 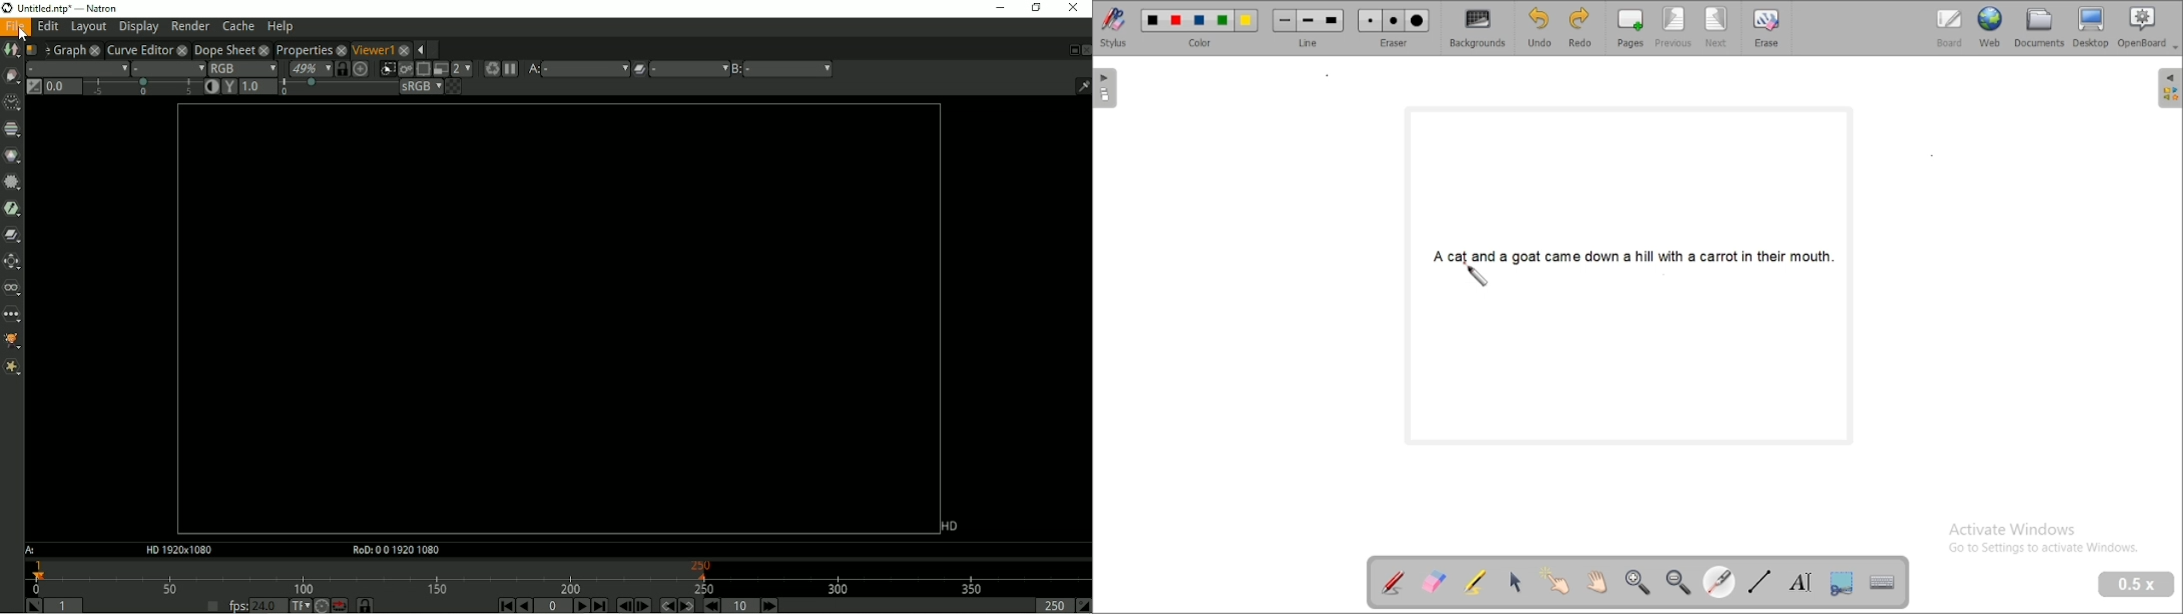 What do you see at coordinates (2045, 540) in the screenshot?
I see `Activate Windows
Go to Settings to activate Windows.` at bounding box center [2045, 540].